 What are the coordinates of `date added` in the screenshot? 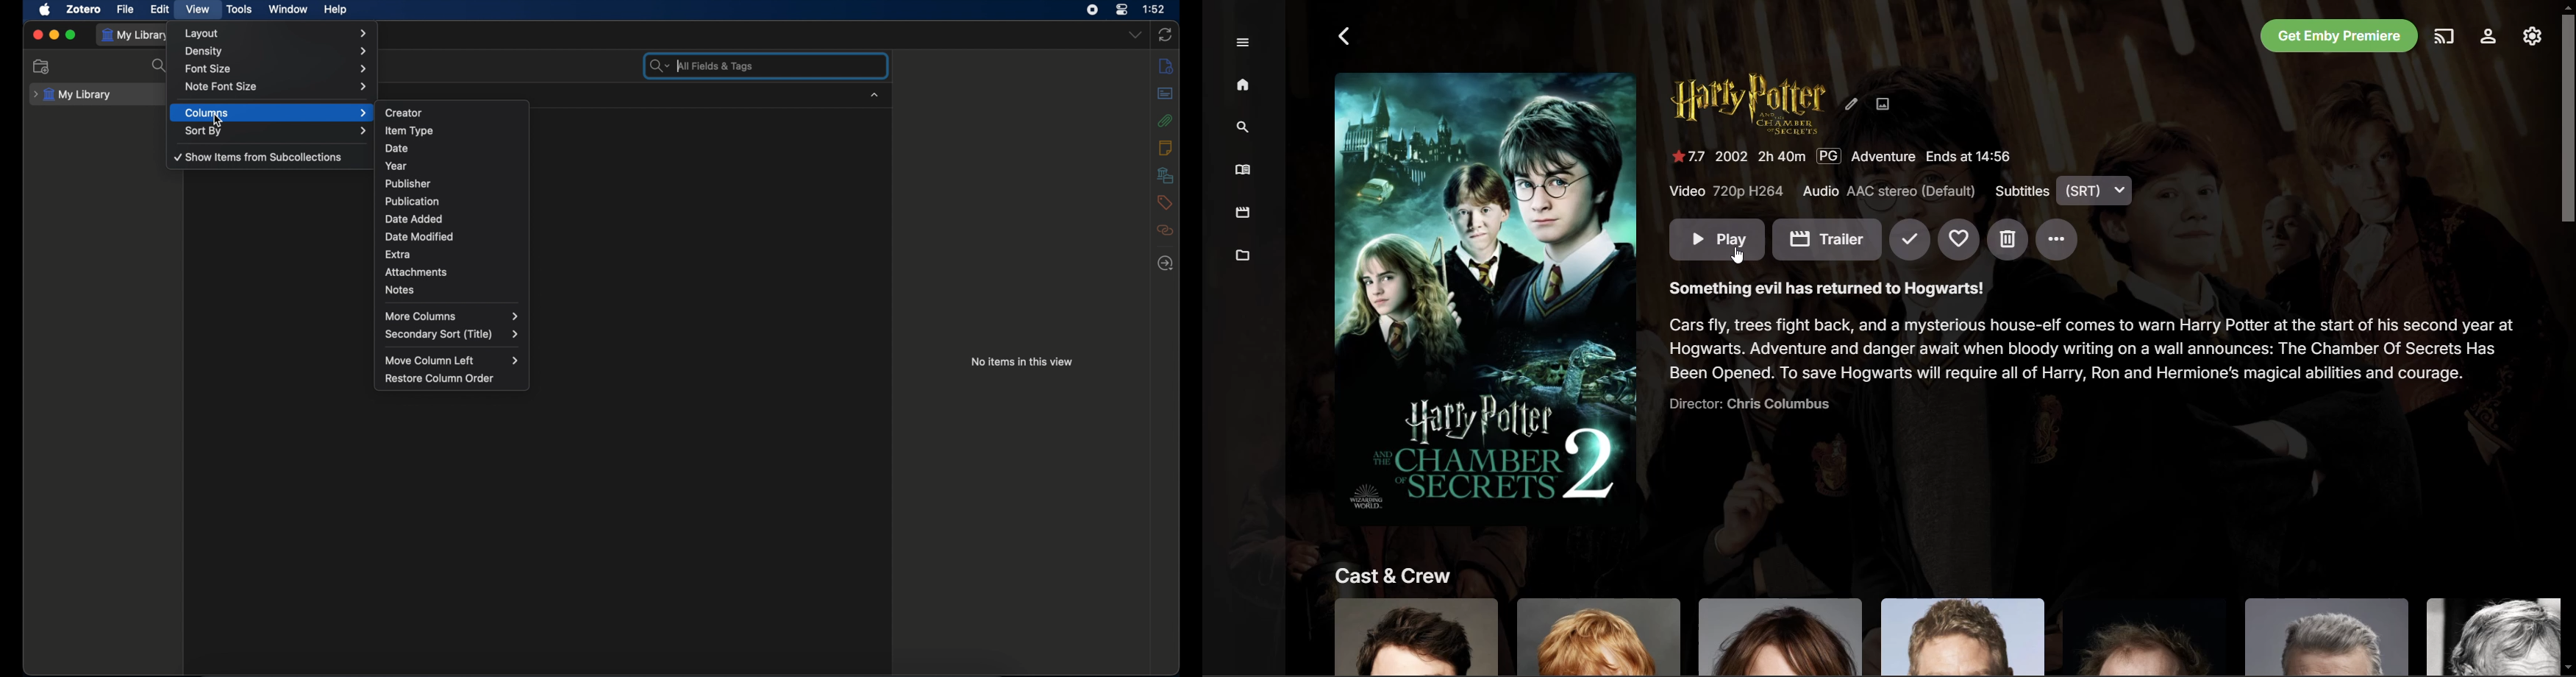 It's located at (415, 219).